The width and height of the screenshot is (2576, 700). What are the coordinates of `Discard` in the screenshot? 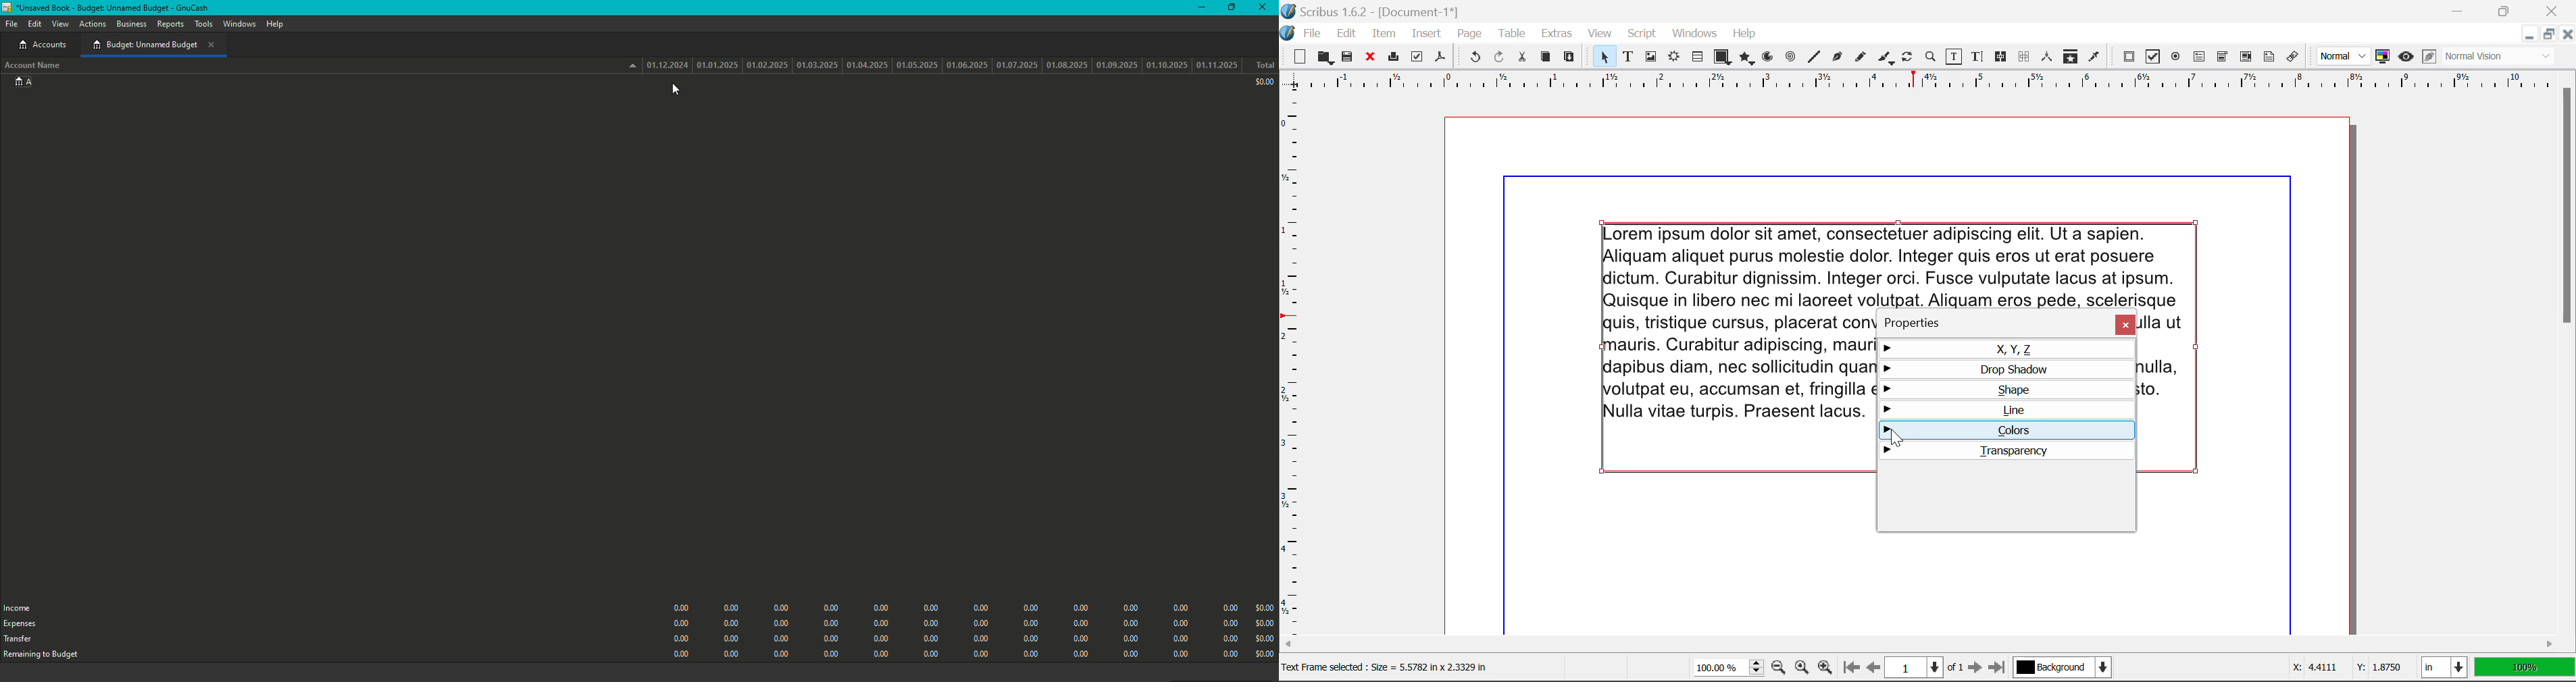 It's located at (1369, 58).